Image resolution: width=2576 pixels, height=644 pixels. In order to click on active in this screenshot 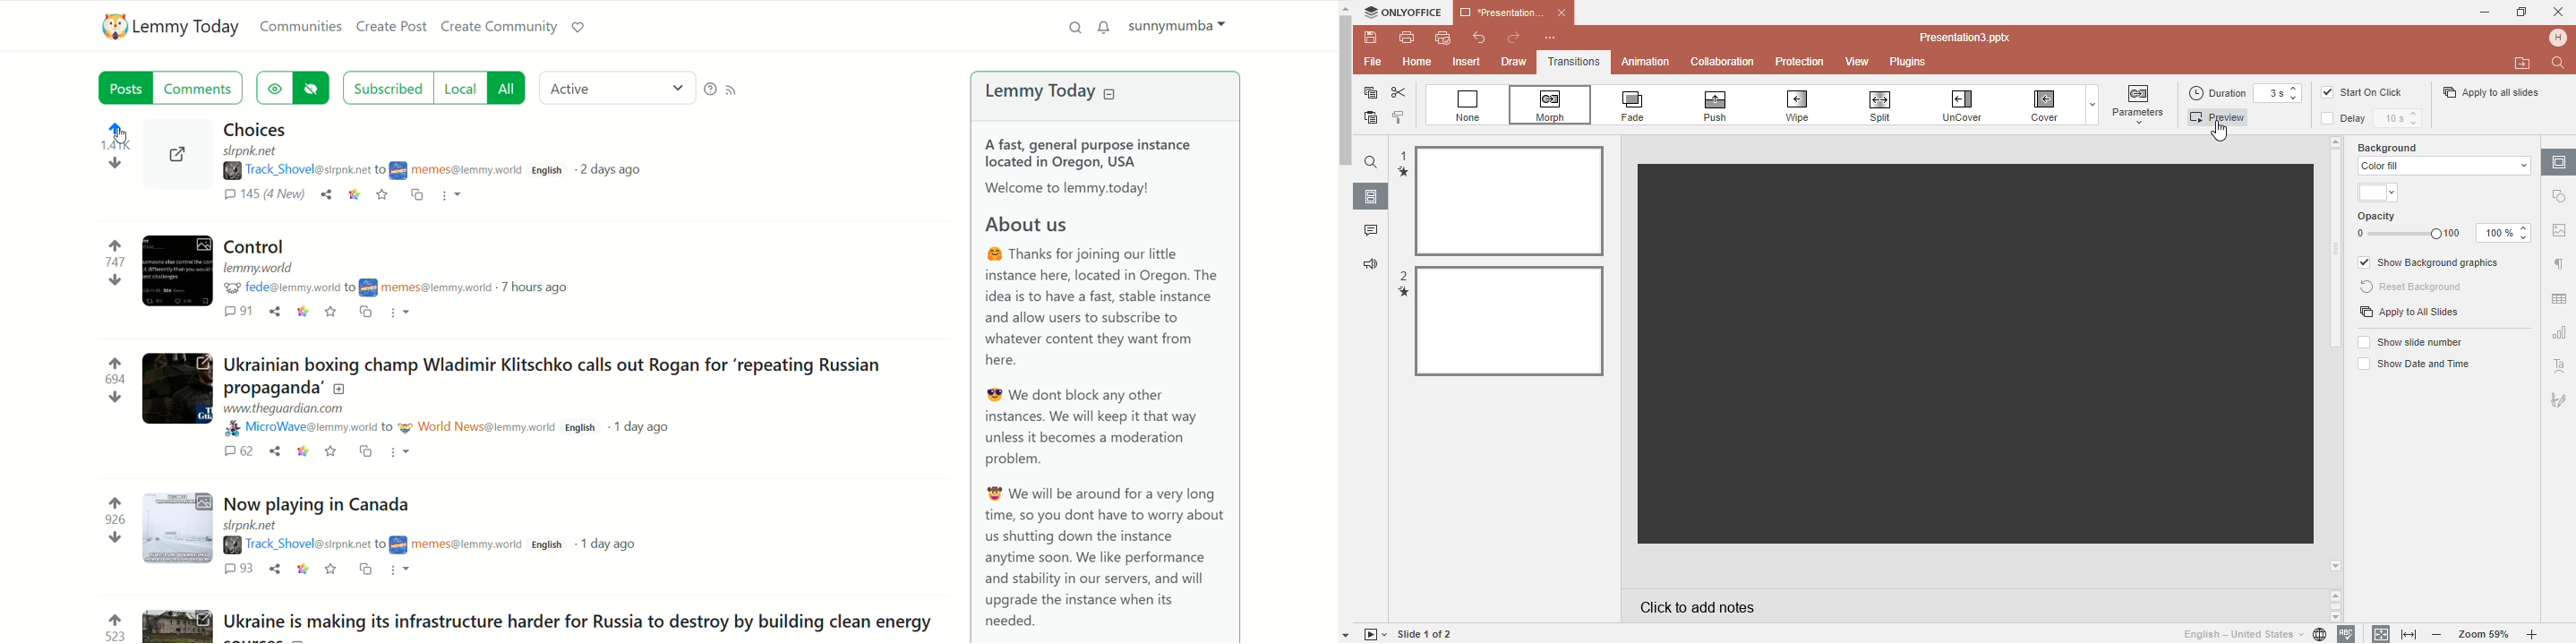, I will do `click(615, 87)`.